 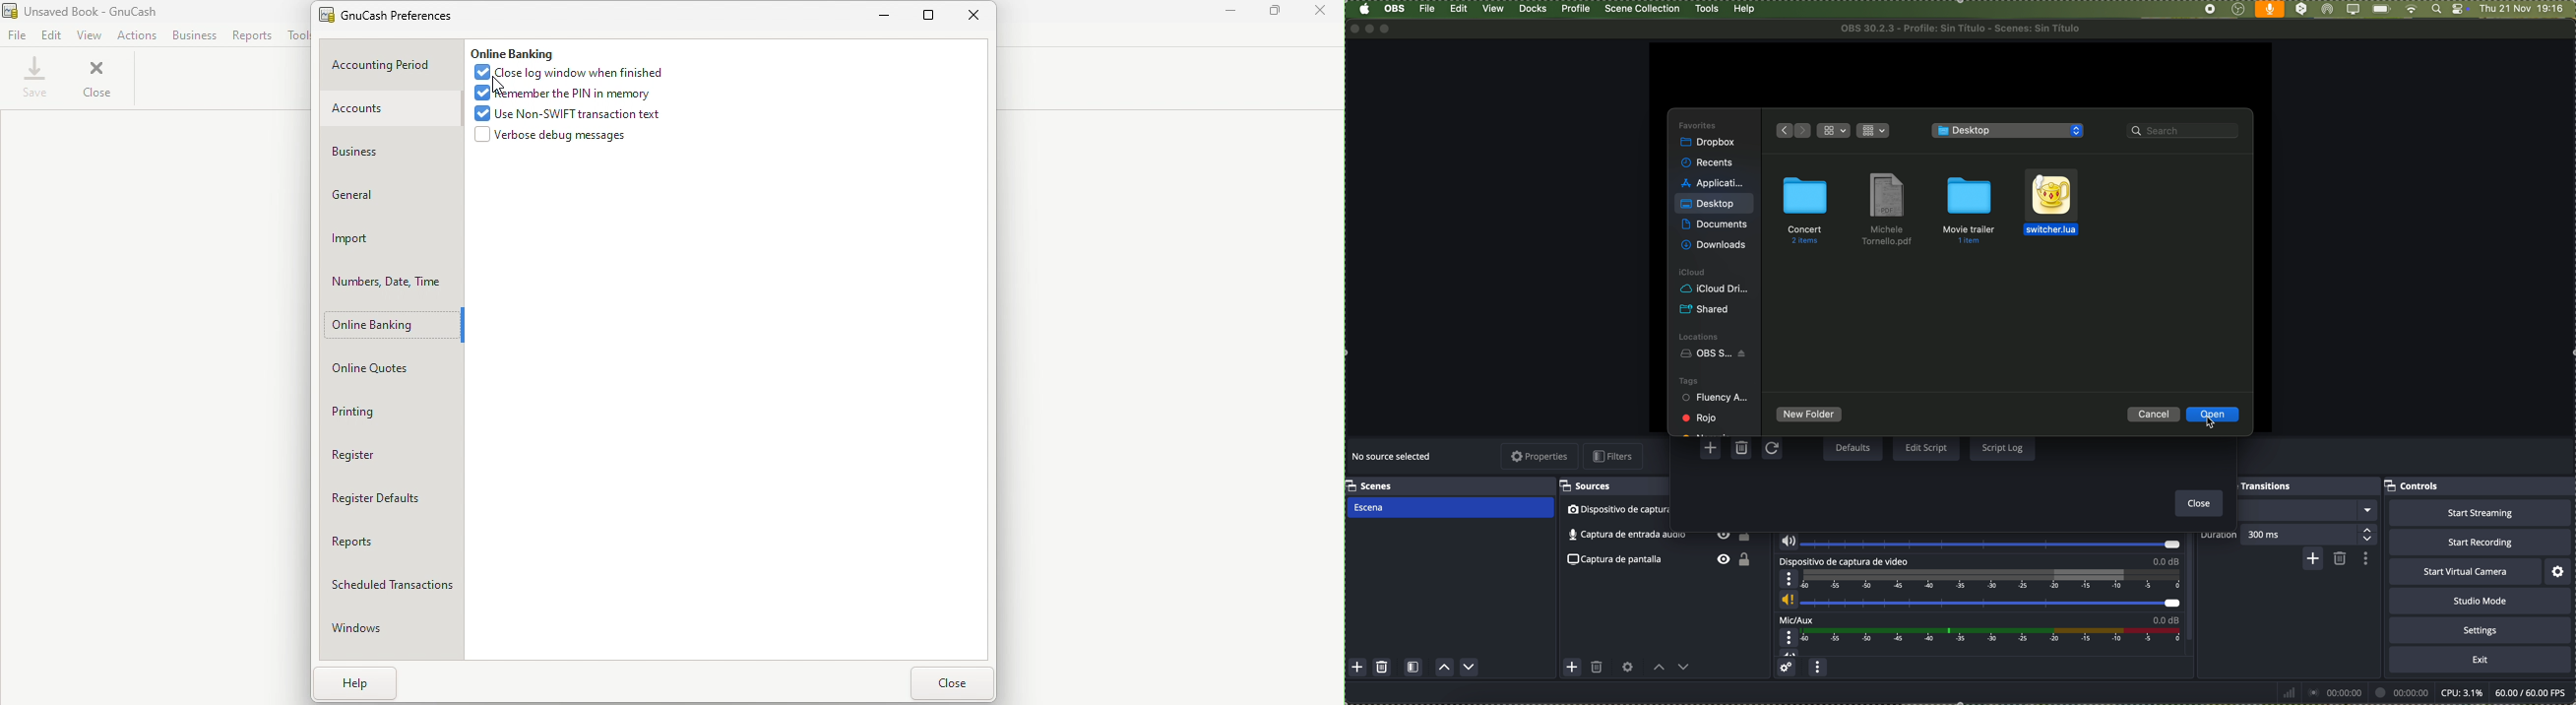 What do you see at coordinates (1709, 143) in the screenshot?
I see `dropbox` at bounding box center [1709, 143].